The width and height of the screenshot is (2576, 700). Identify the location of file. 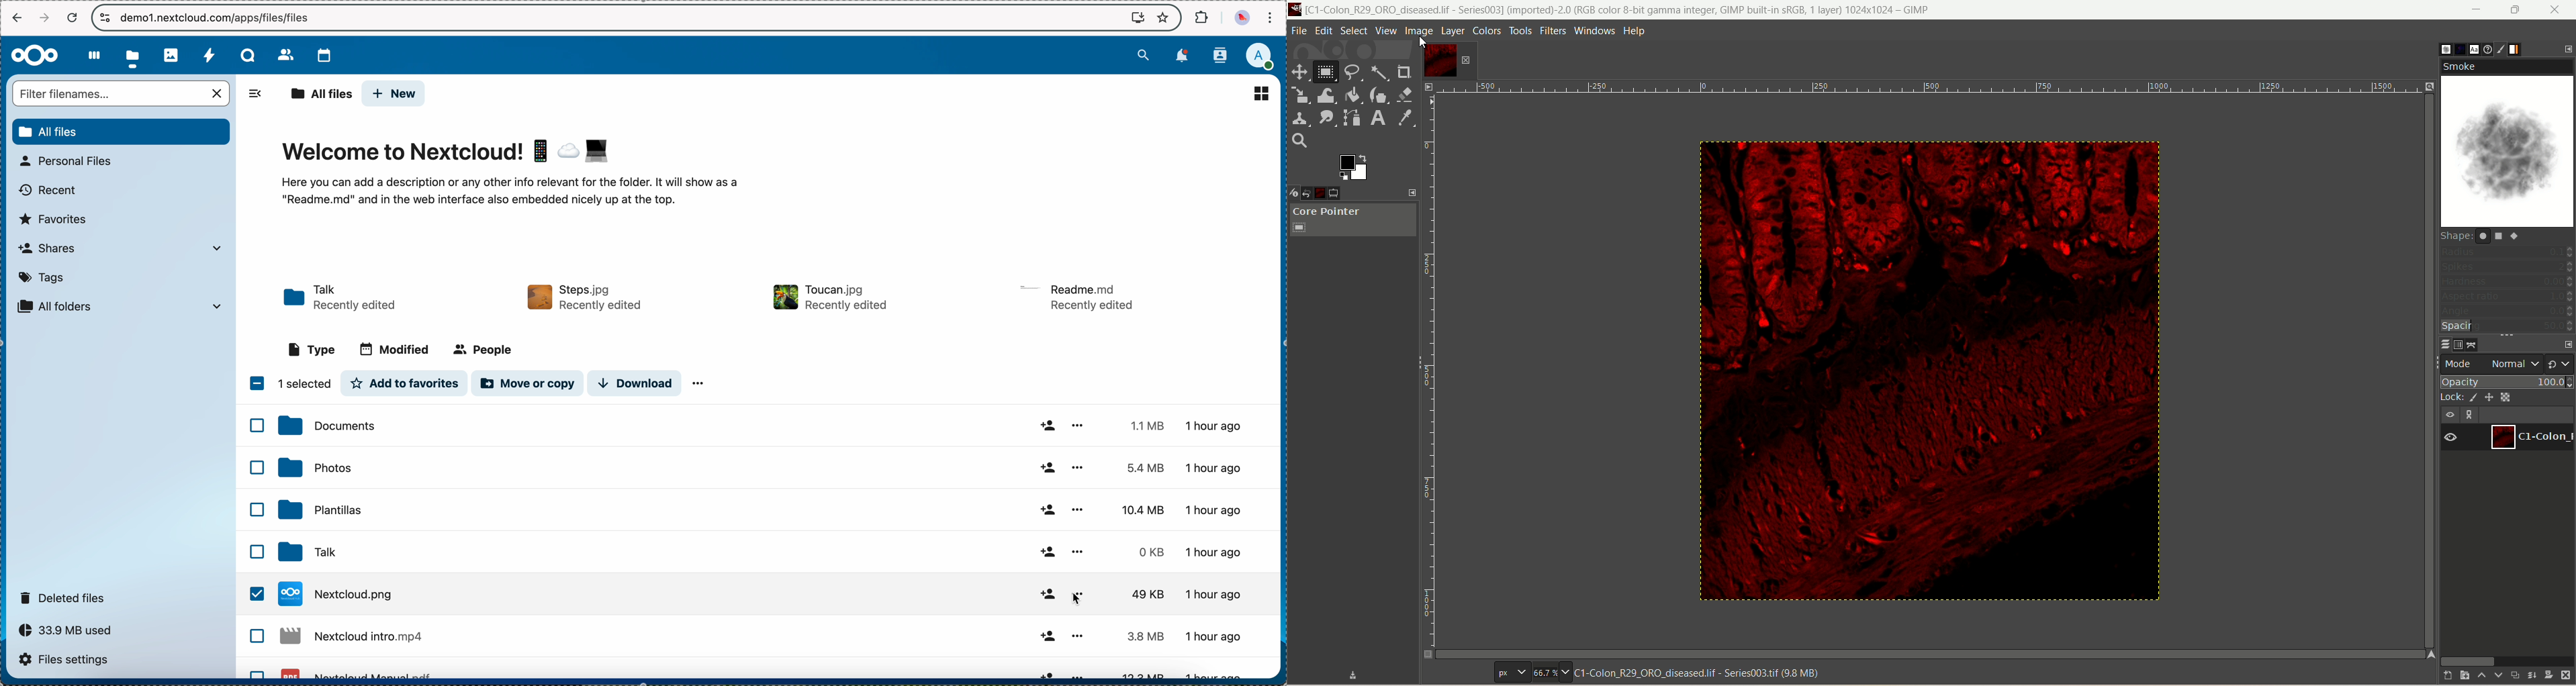
(1078, 297).